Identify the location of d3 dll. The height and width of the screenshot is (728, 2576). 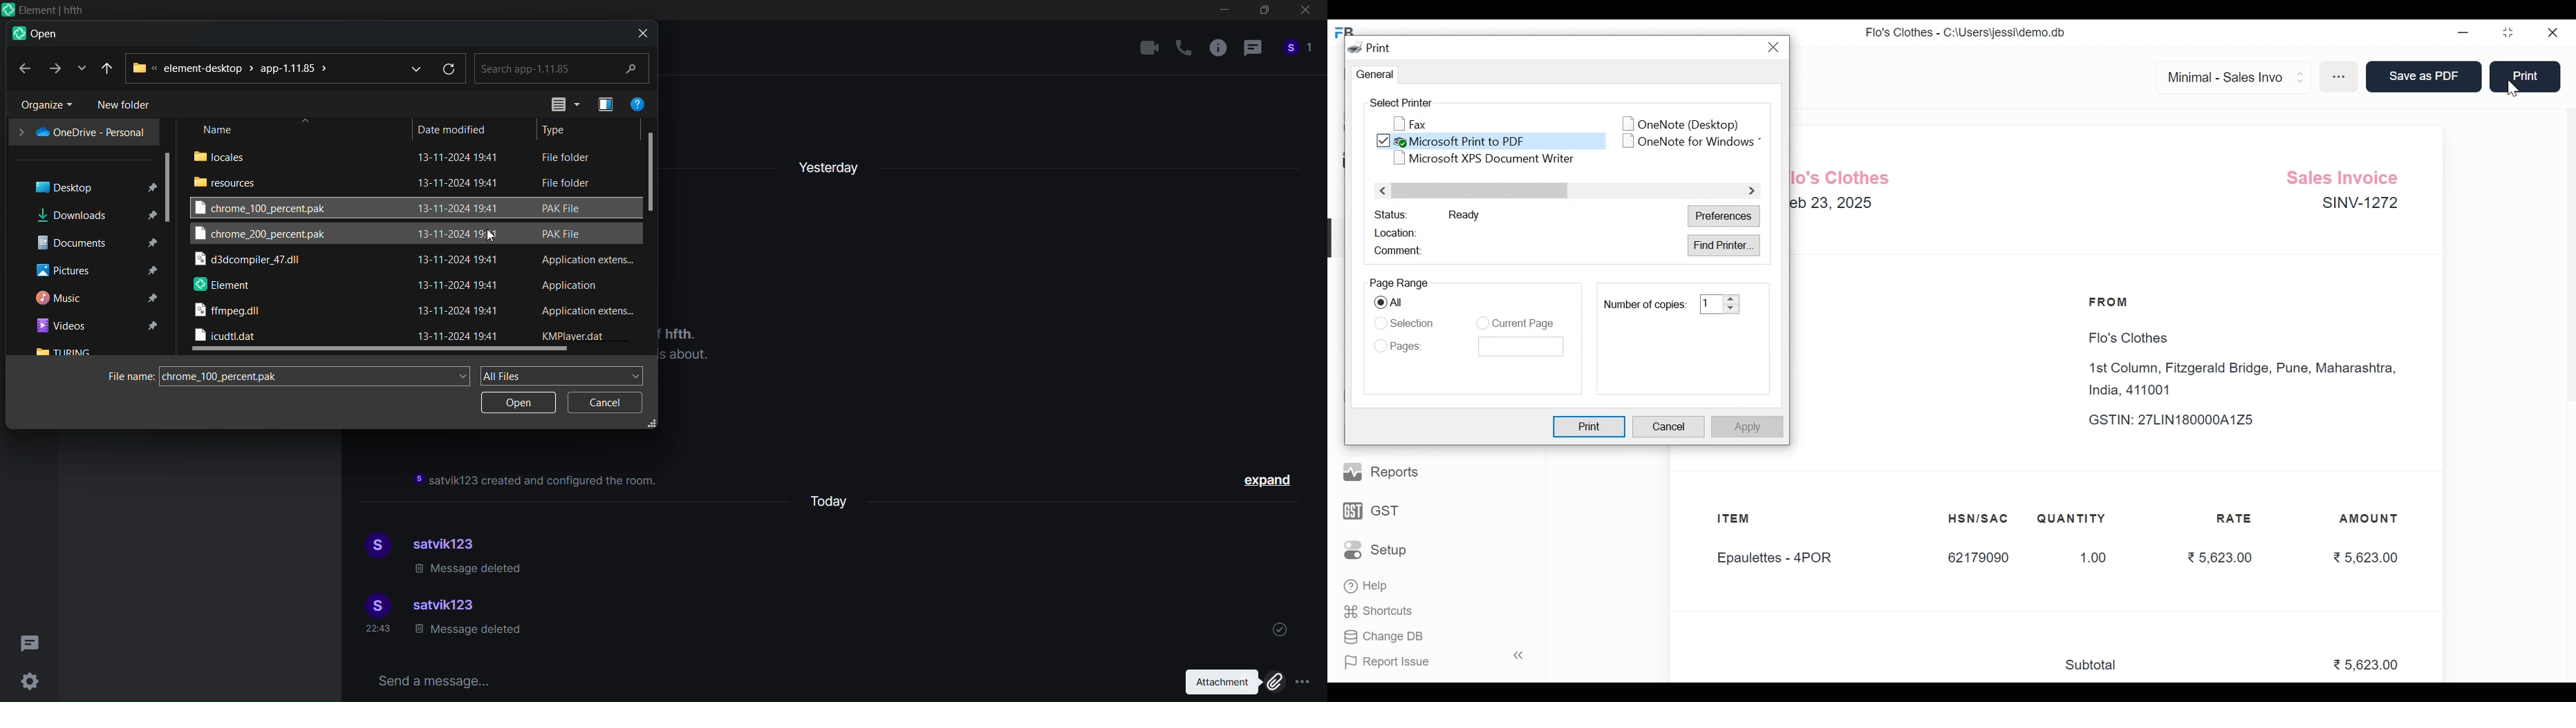
(251, 261).